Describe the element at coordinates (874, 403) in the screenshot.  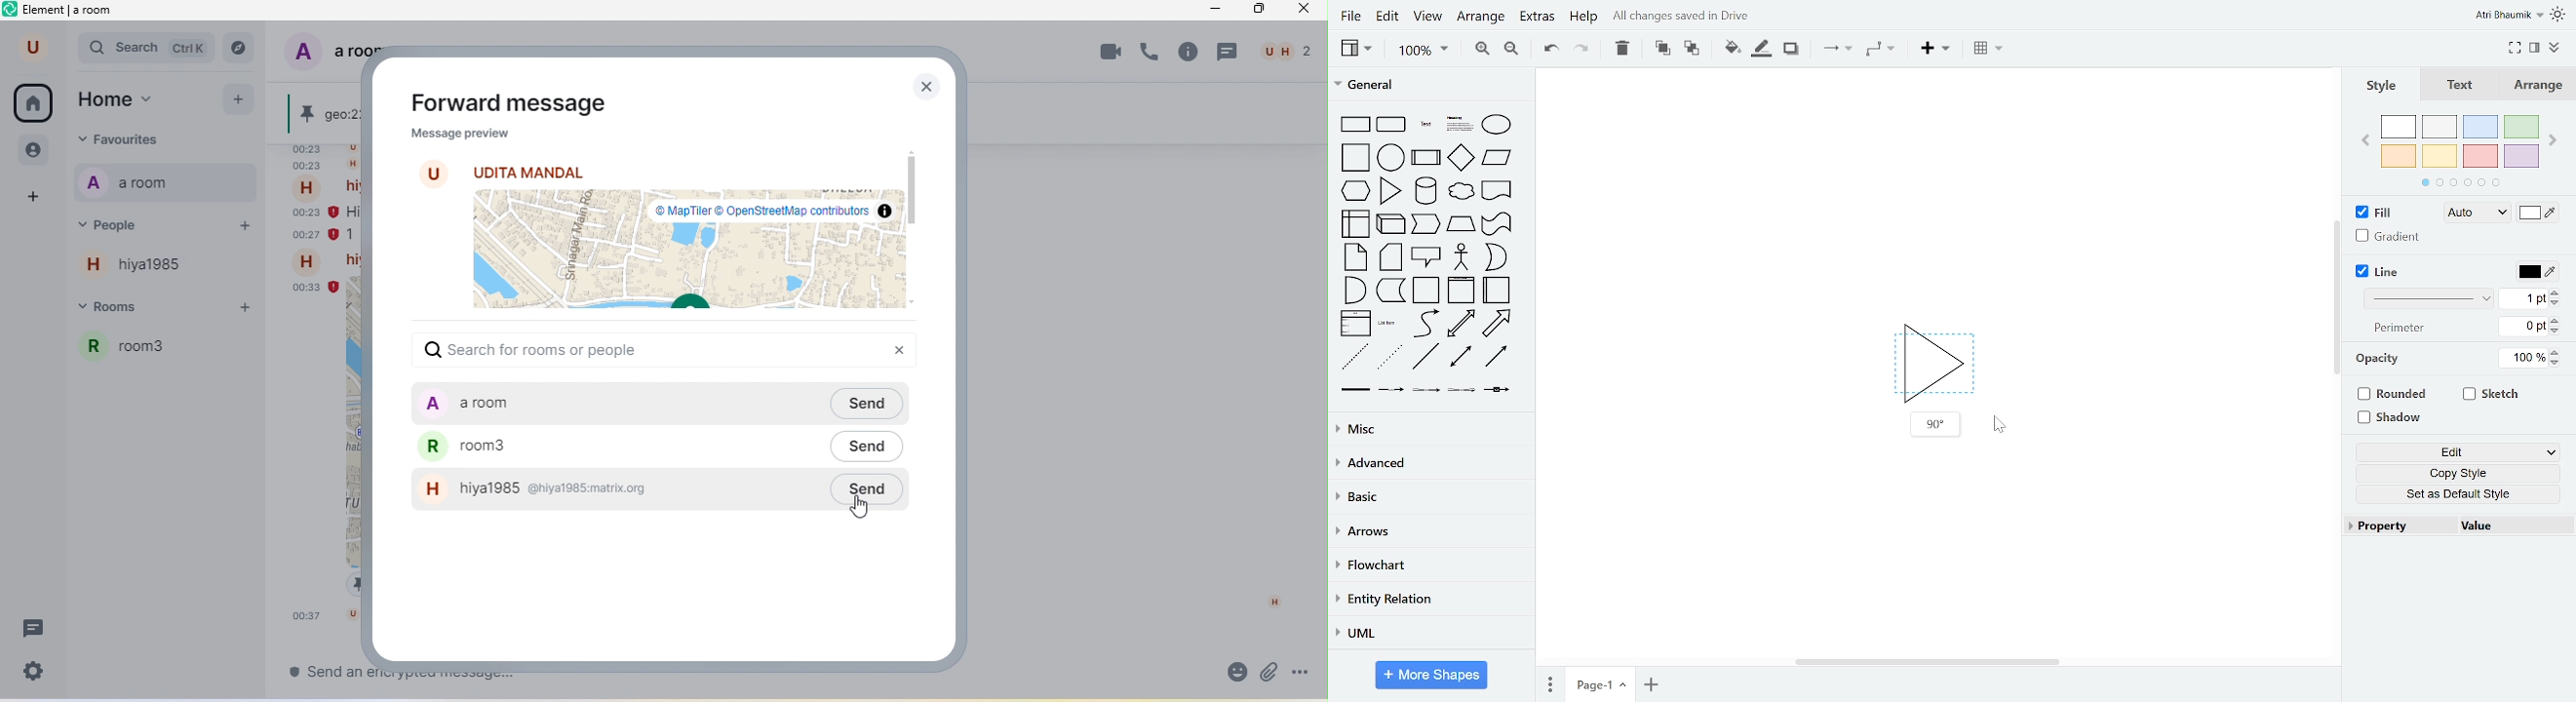
I see `send` at that location.